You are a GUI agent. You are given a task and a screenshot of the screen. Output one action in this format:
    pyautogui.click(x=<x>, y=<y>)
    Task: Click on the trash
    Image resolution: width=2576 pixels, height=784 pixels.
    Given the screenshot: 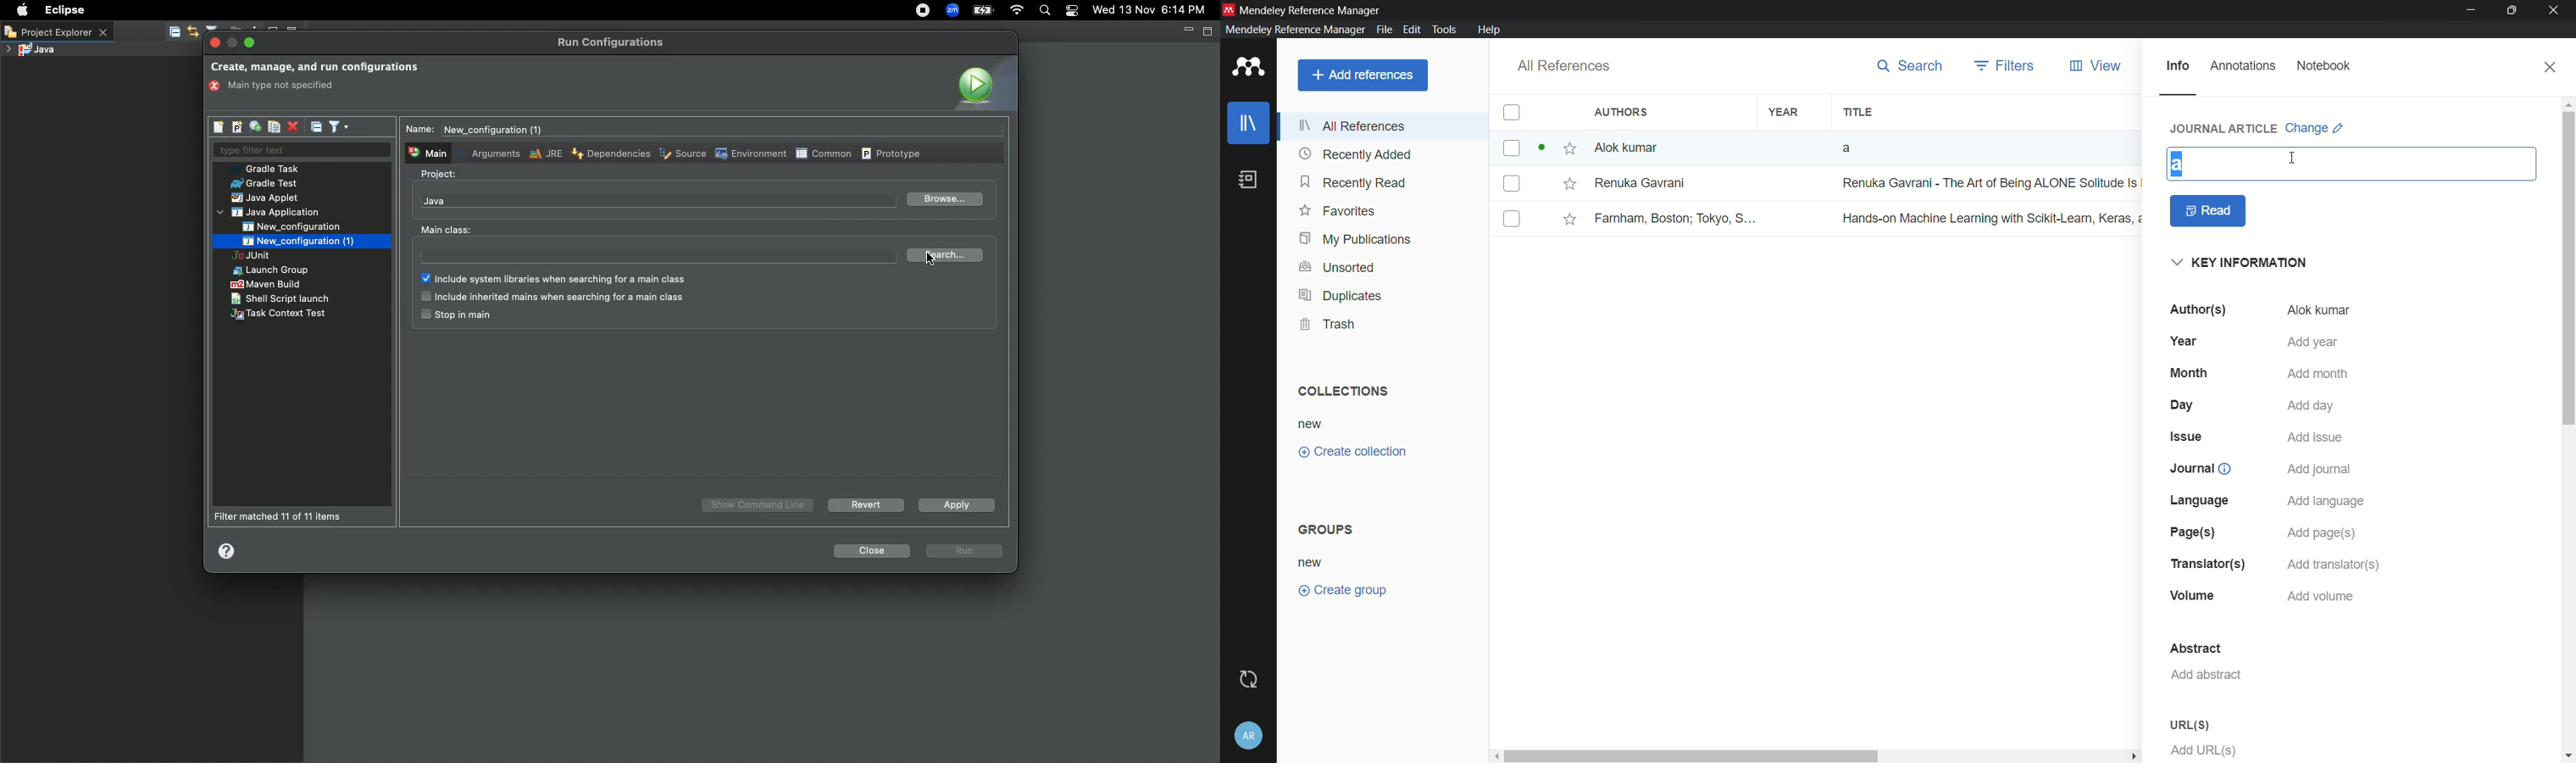 What is the action you would take?
    pyautogui.click(x=1329, y=324)
    